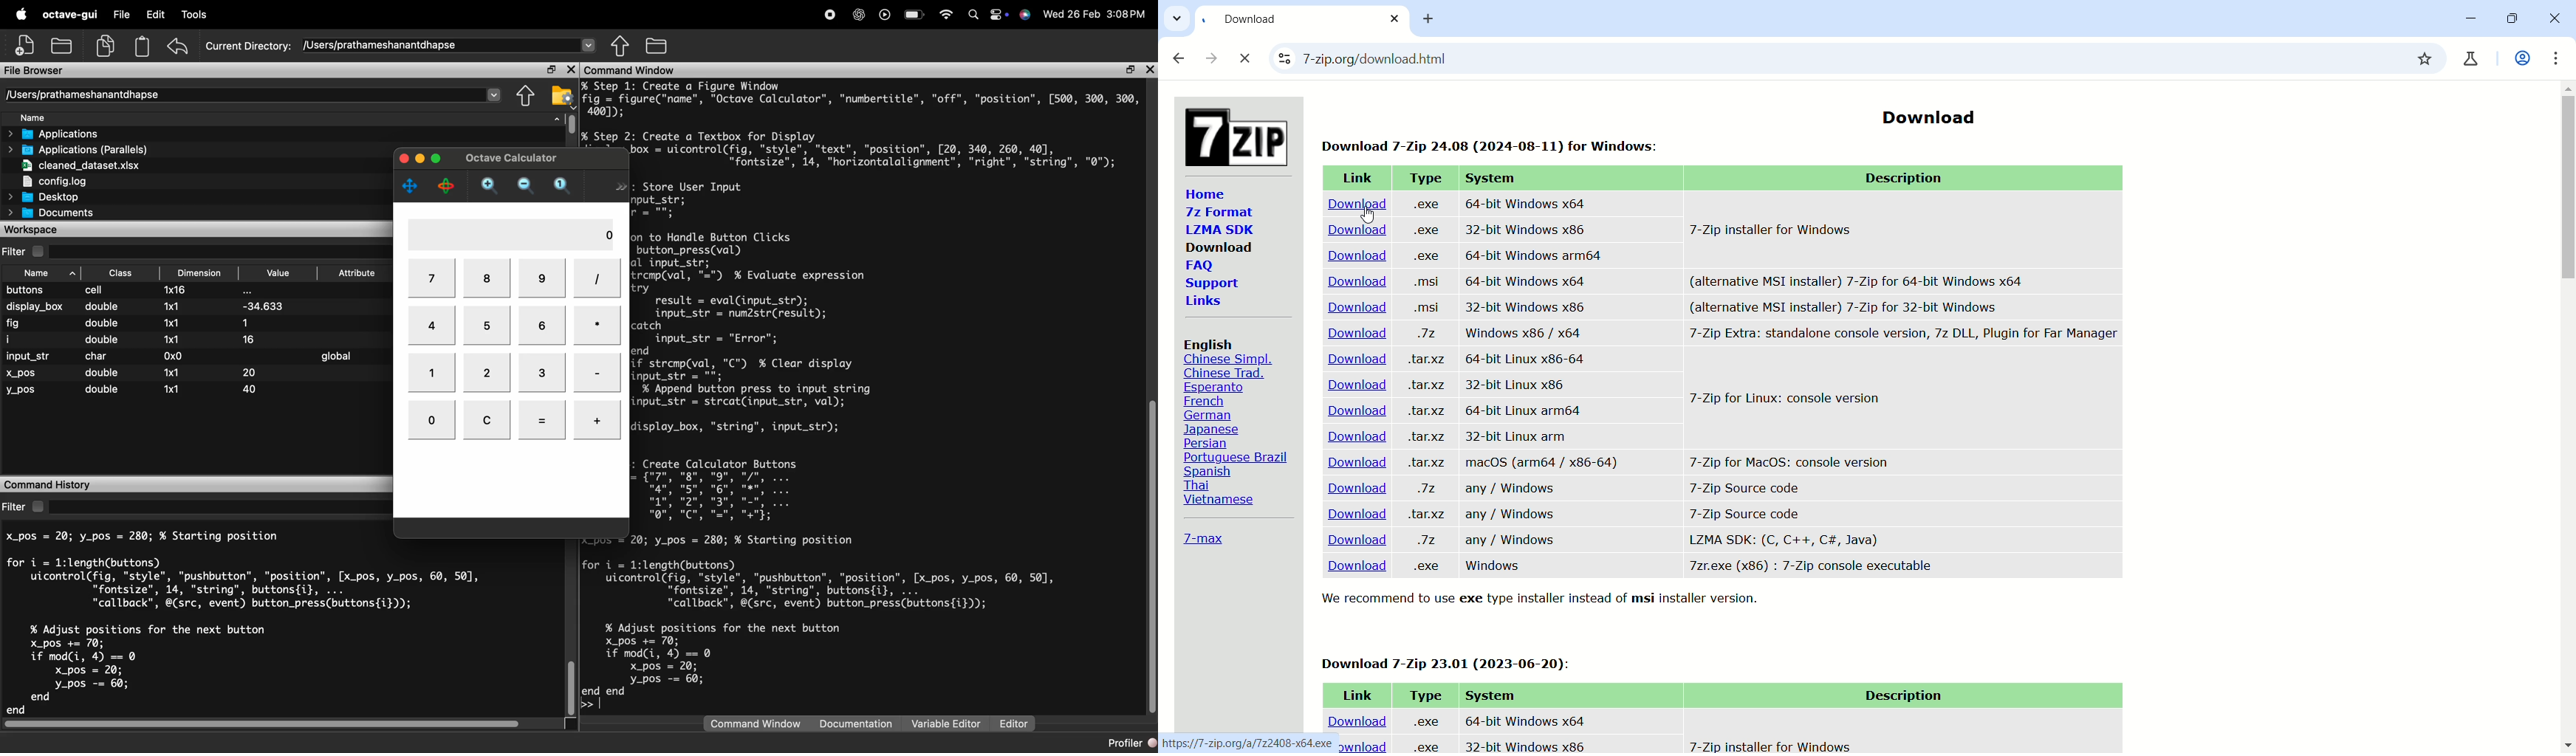 The image size is (2576, 756). What do you see at coordinates (1084, 13) in the screenshot?
I see `26 Feb` at bounding box center [1084, 13].